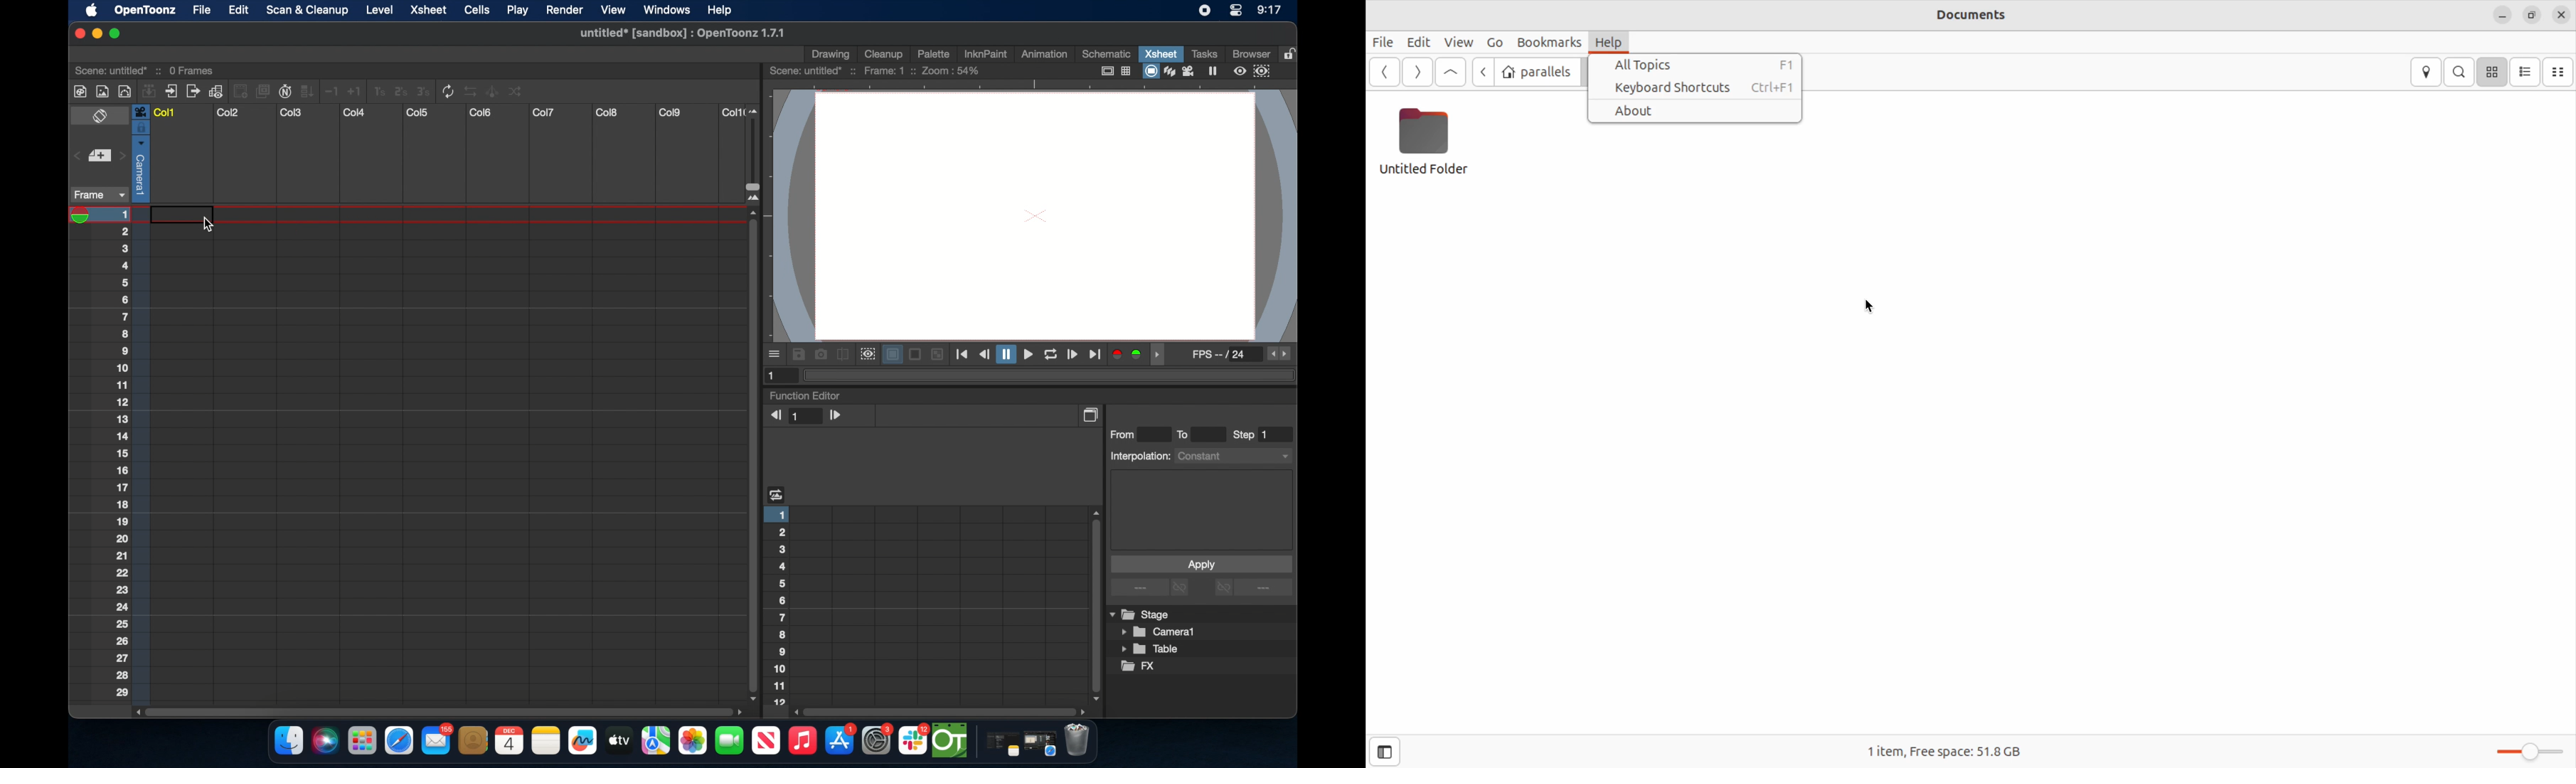 The image size is (2576, 784). I want to click on view, so click(611, 10).